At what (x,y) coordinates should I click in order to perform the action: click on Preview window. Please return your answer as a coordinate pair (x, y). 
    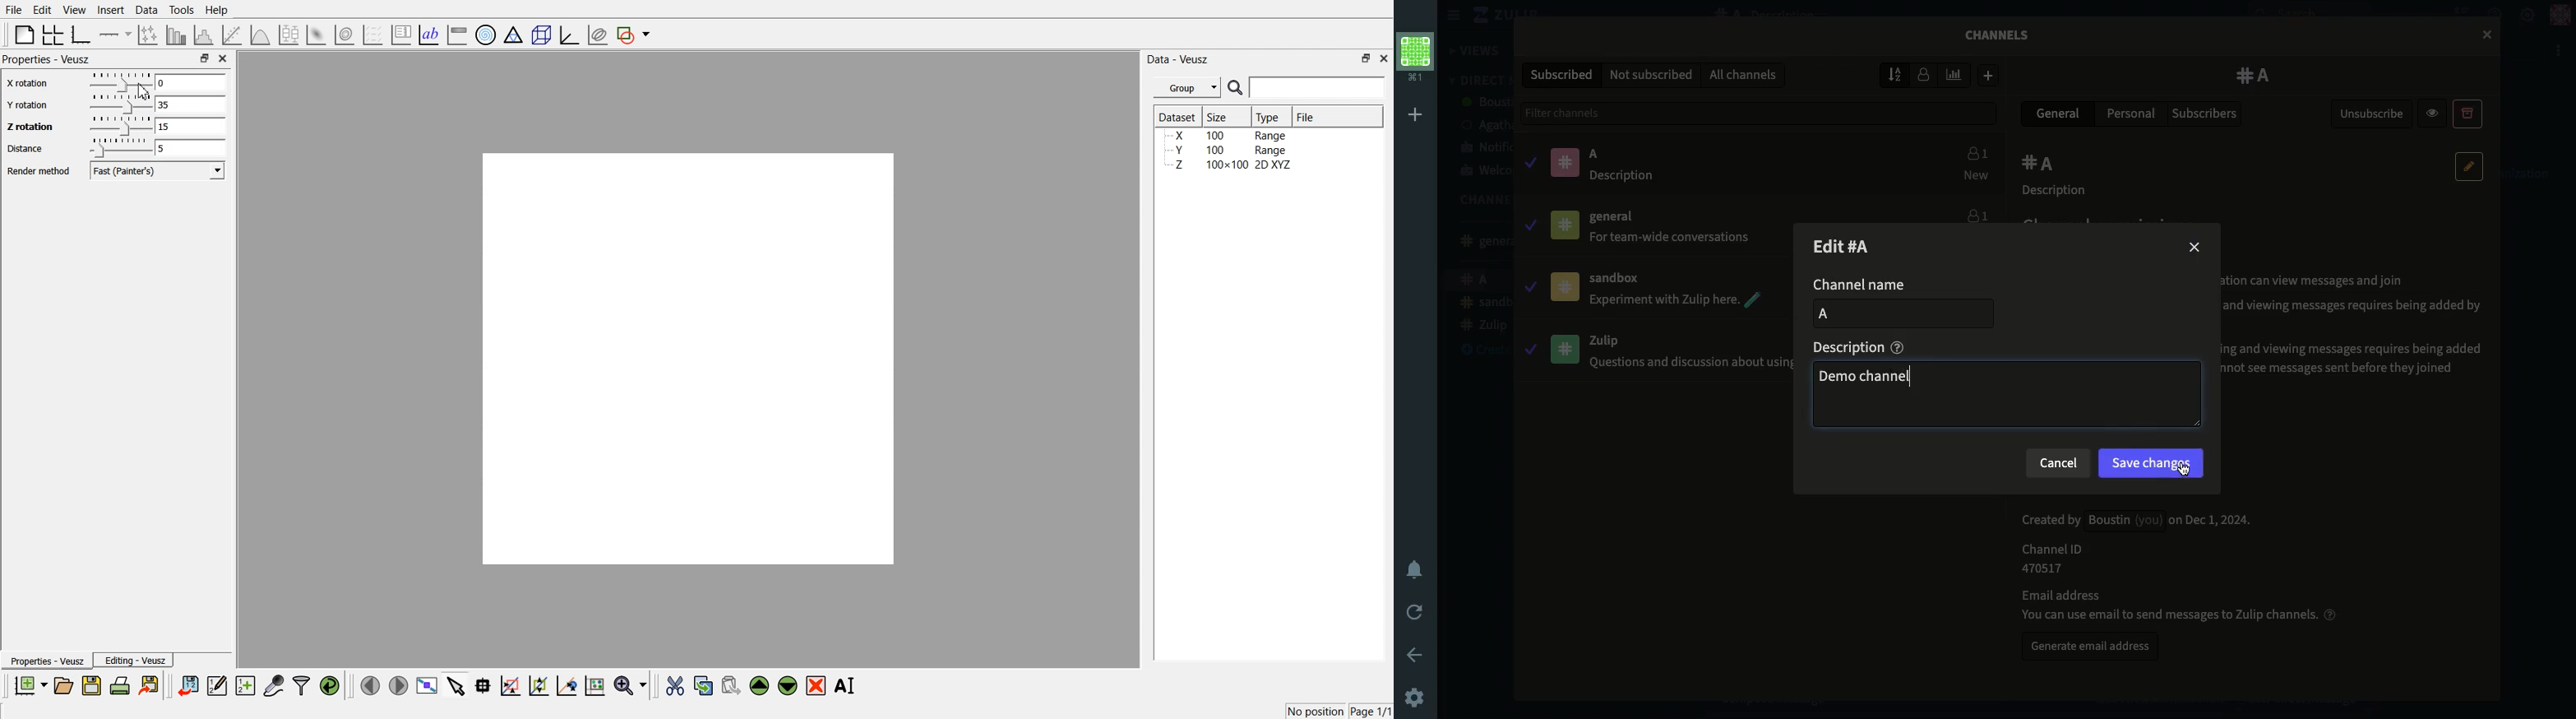
    Looking at the image, I should click on (689, 359).